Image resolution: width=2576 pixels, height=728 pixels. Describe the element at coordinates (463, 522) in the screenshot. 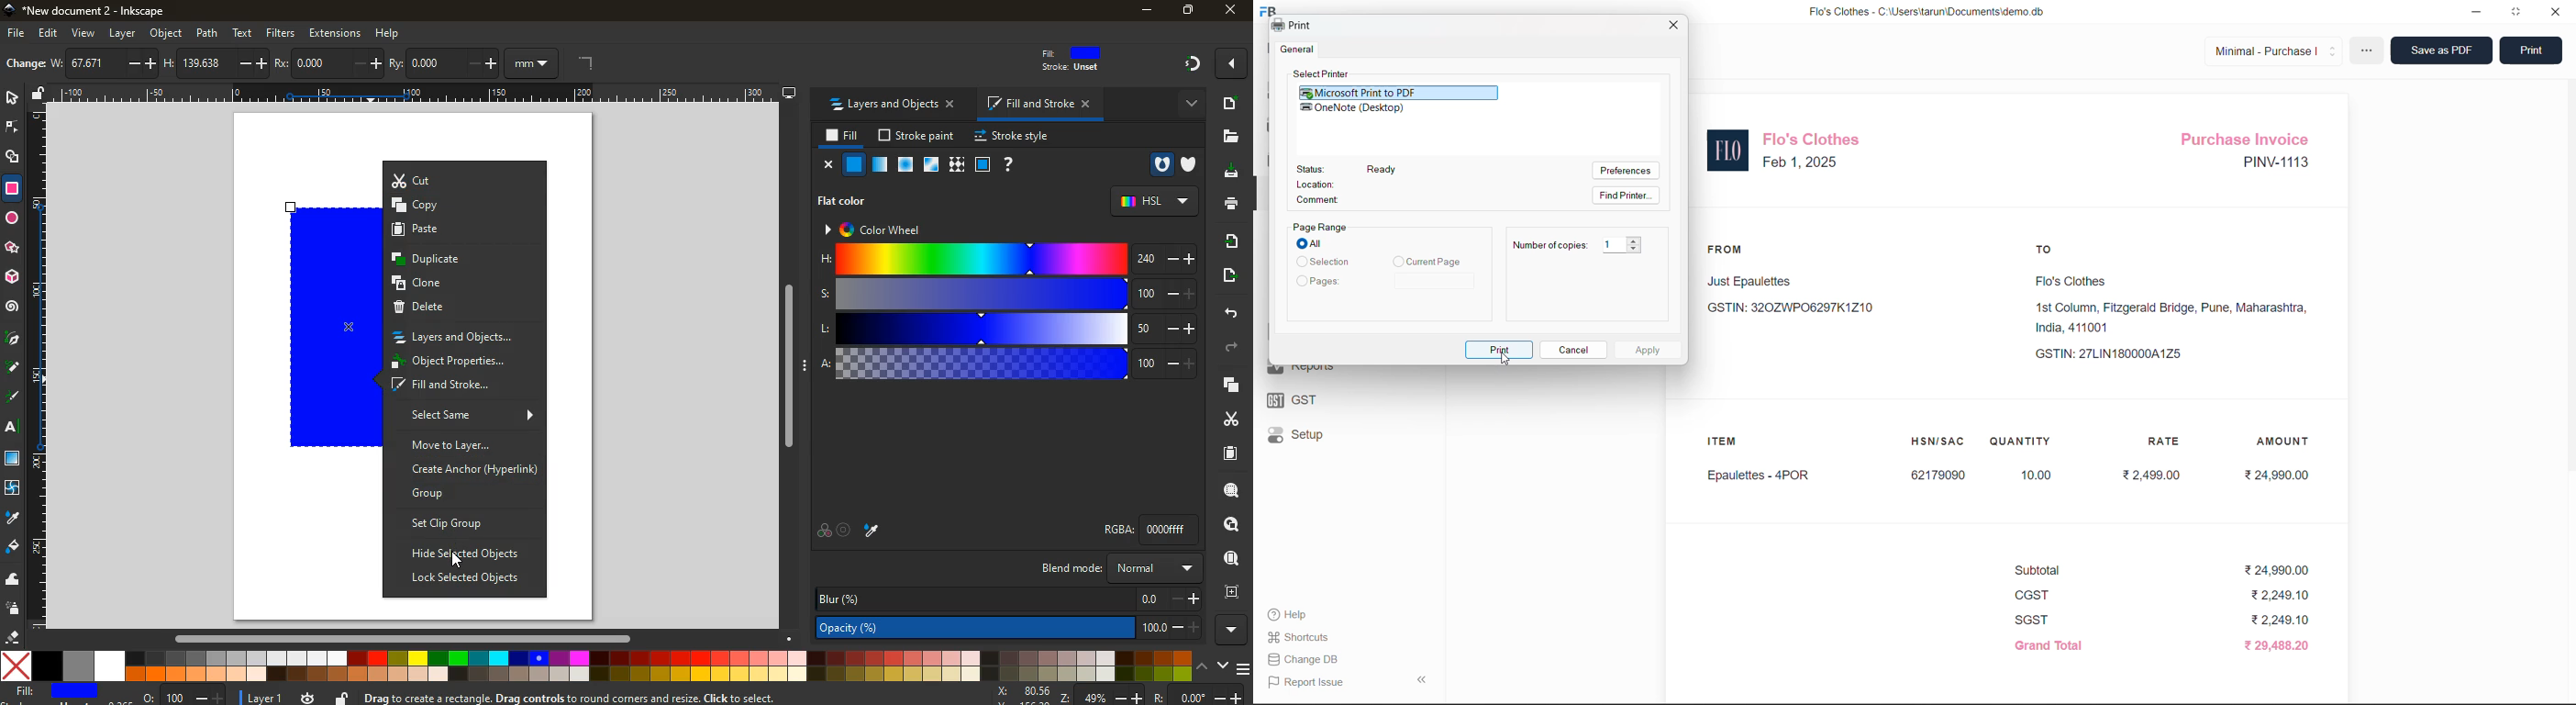

I see `set clip group` at that location.